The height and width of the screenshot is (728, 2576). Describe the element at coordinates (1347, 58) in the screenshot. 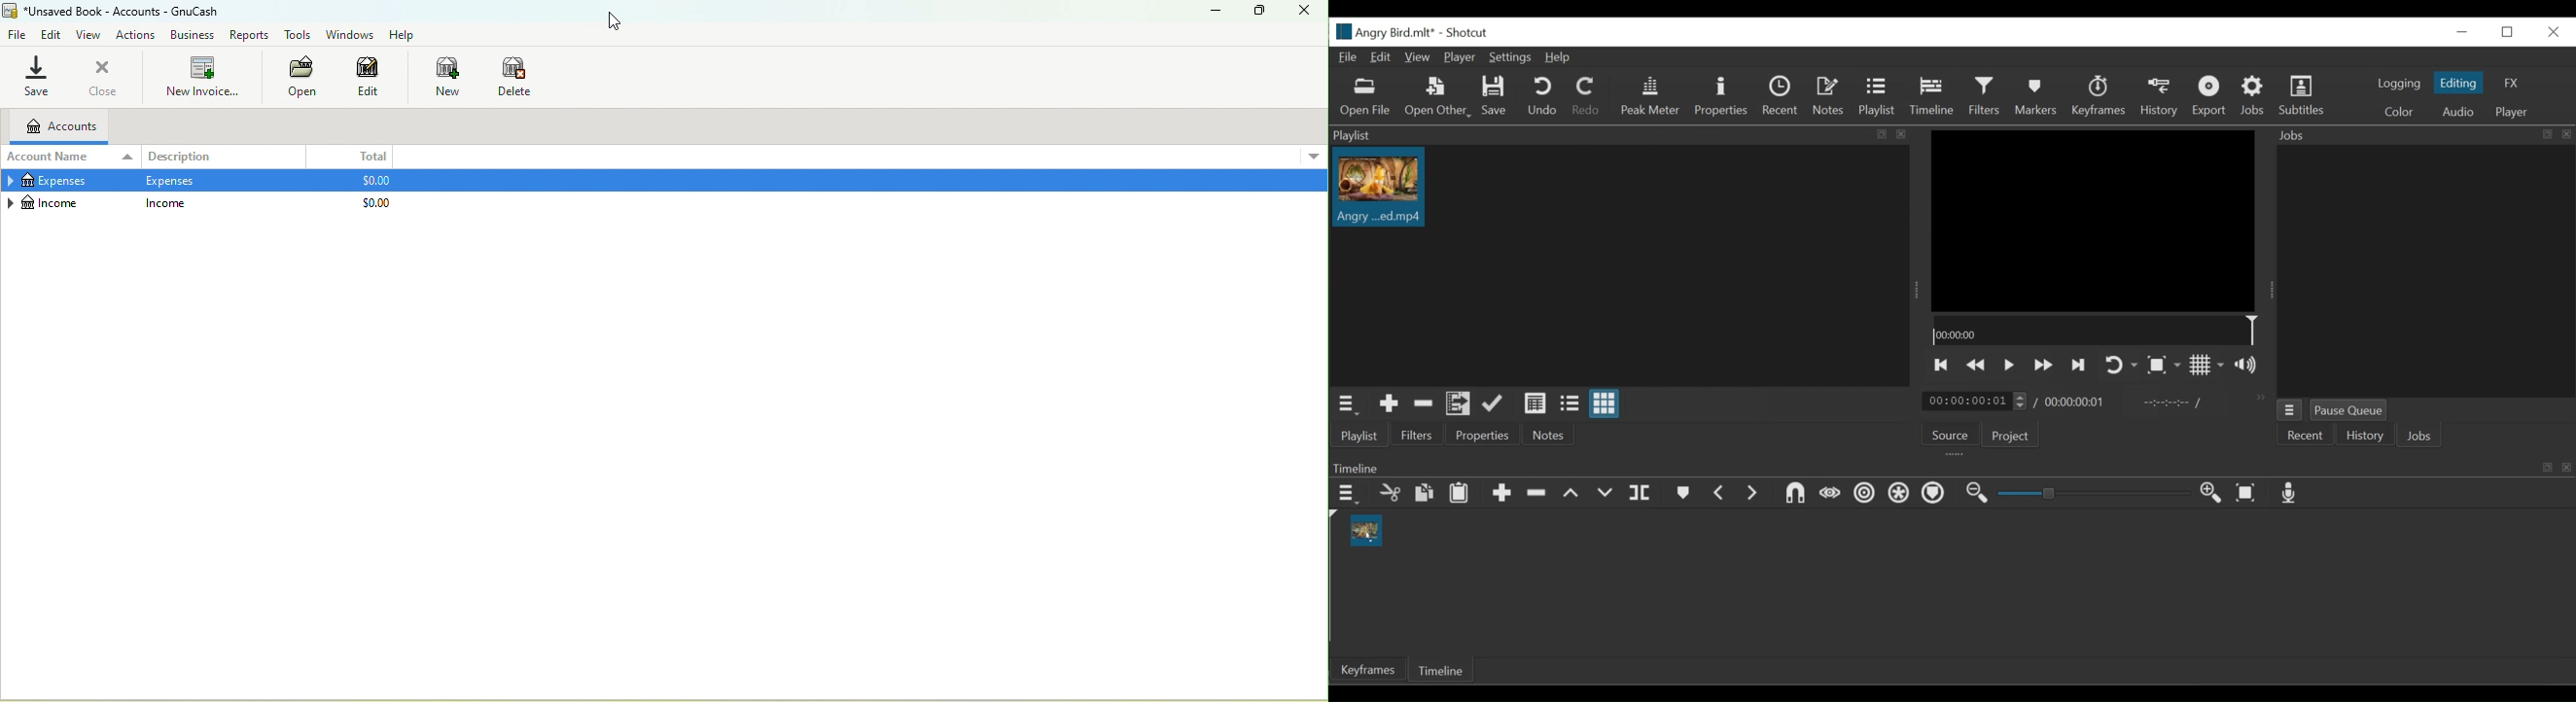

I see `File` at that location.